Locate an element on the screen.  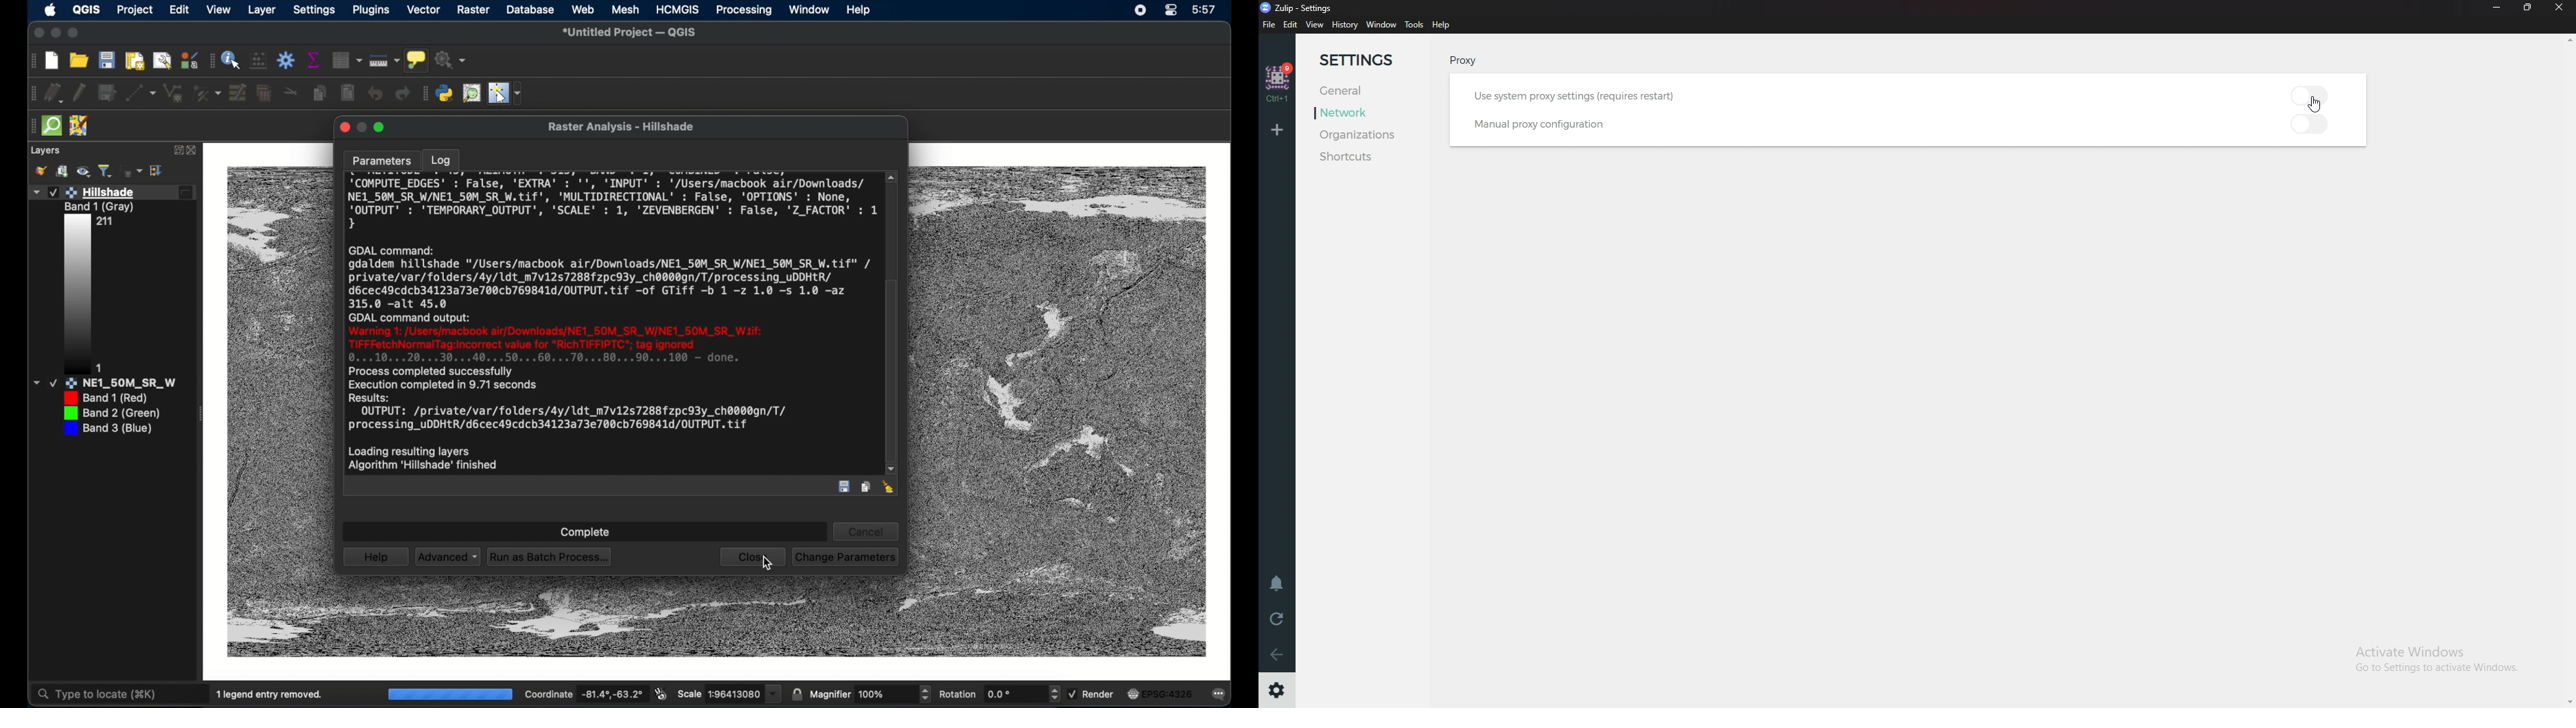
toggle editing is located at coordinates (79, 92).